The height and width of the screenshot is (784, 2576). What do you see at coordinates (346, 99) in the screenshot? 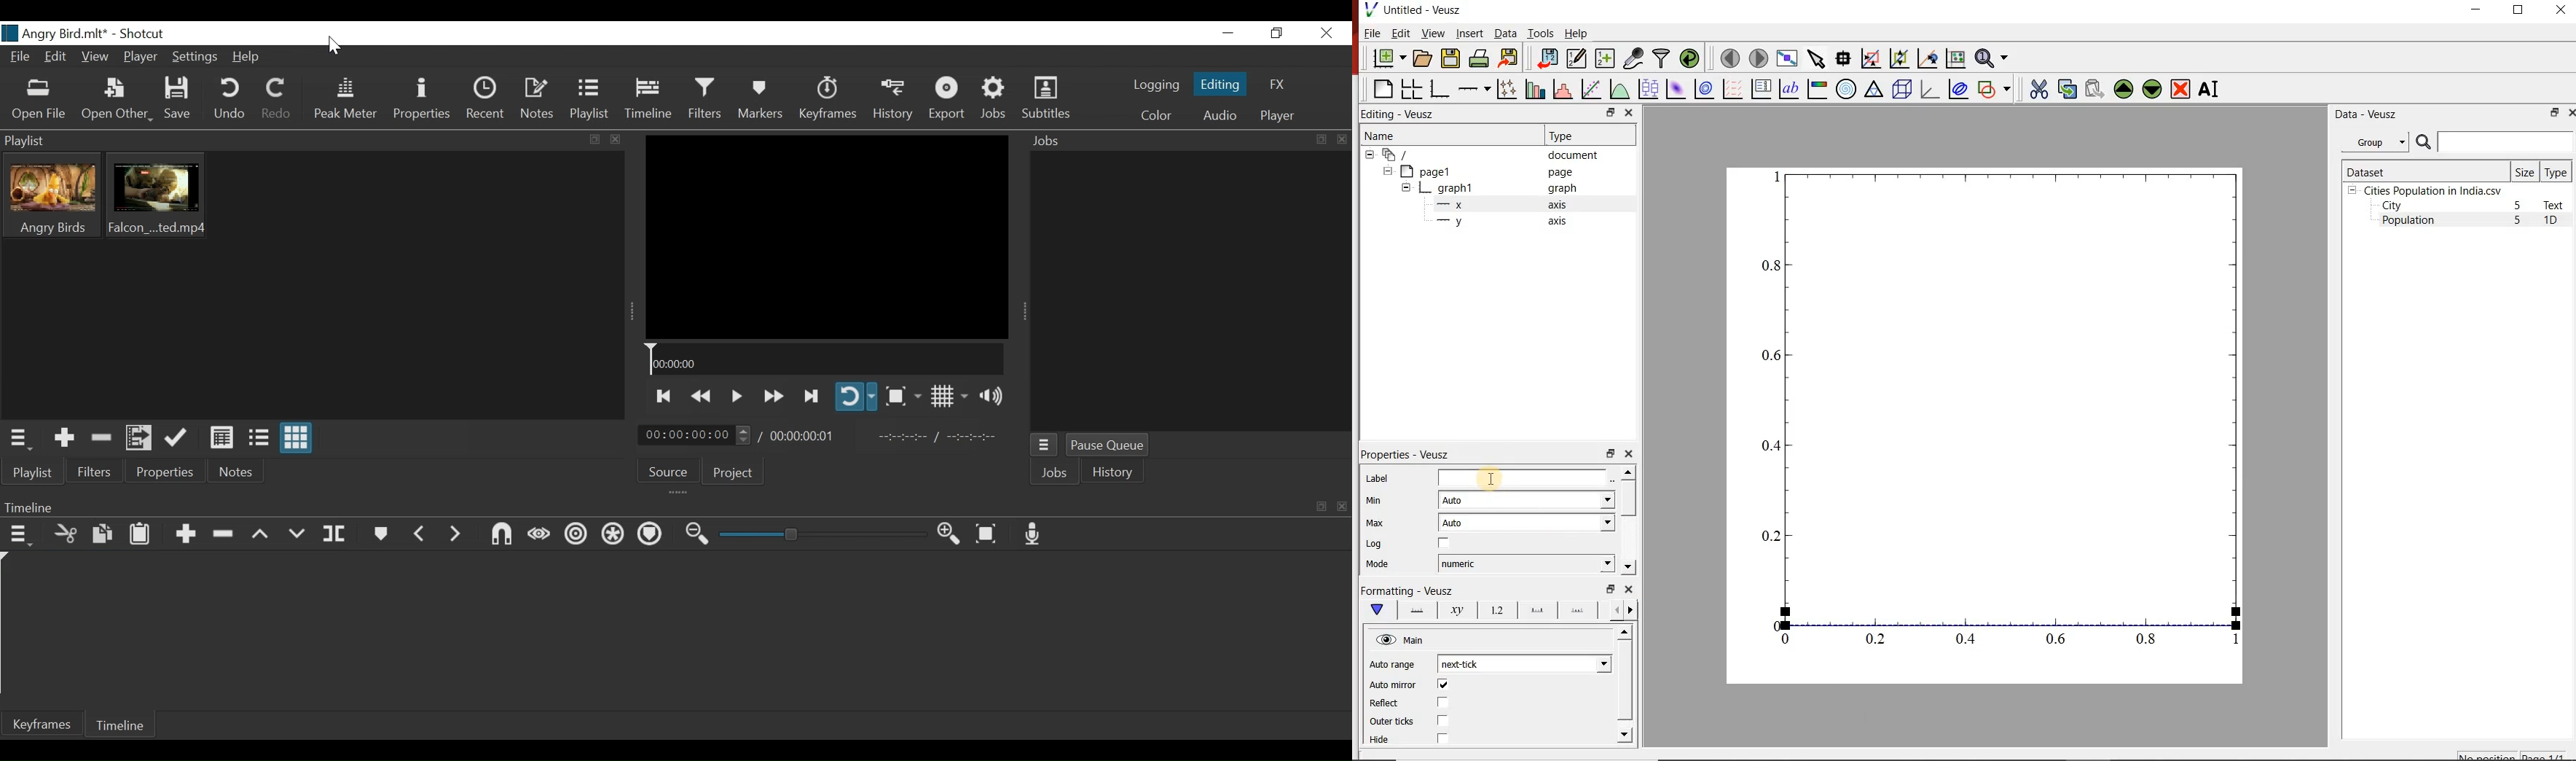
I see `Peak` at bounding box center [346, 99].